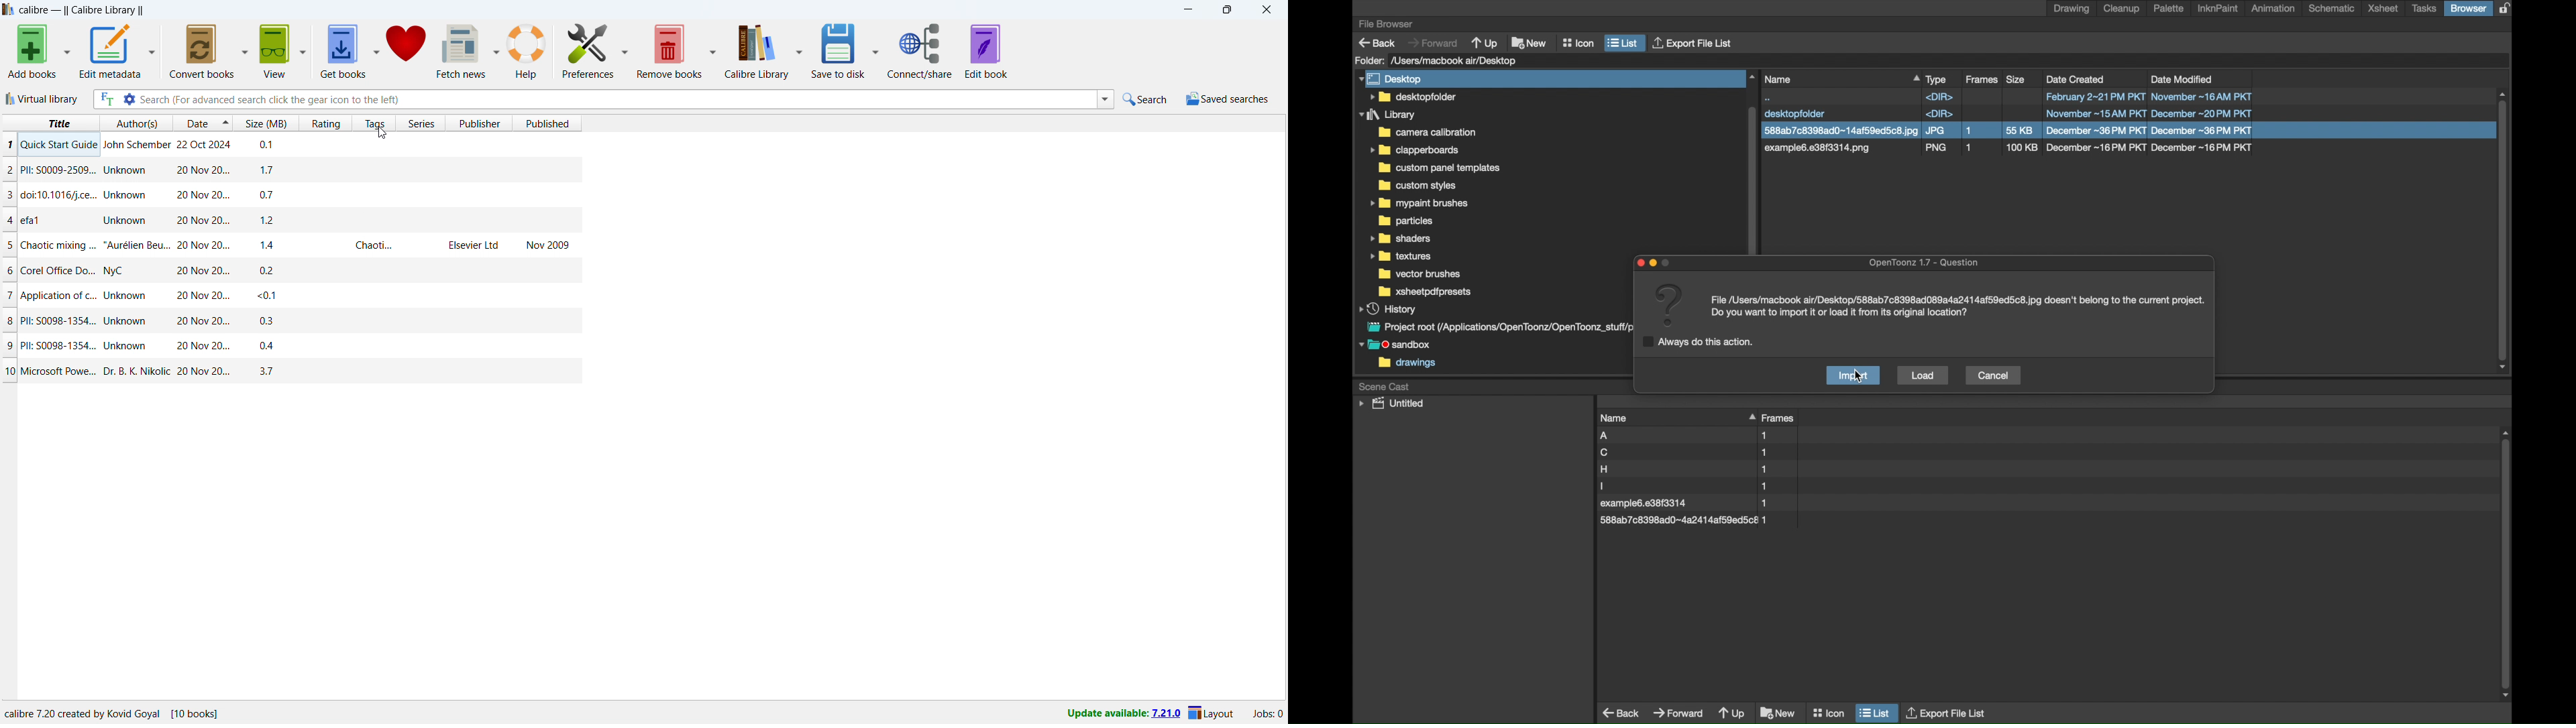 The height and width of the screenshot is (728, 2576). Describe the element at coordinates (1578, 43) in the screenshot. I see `icon` at that location.